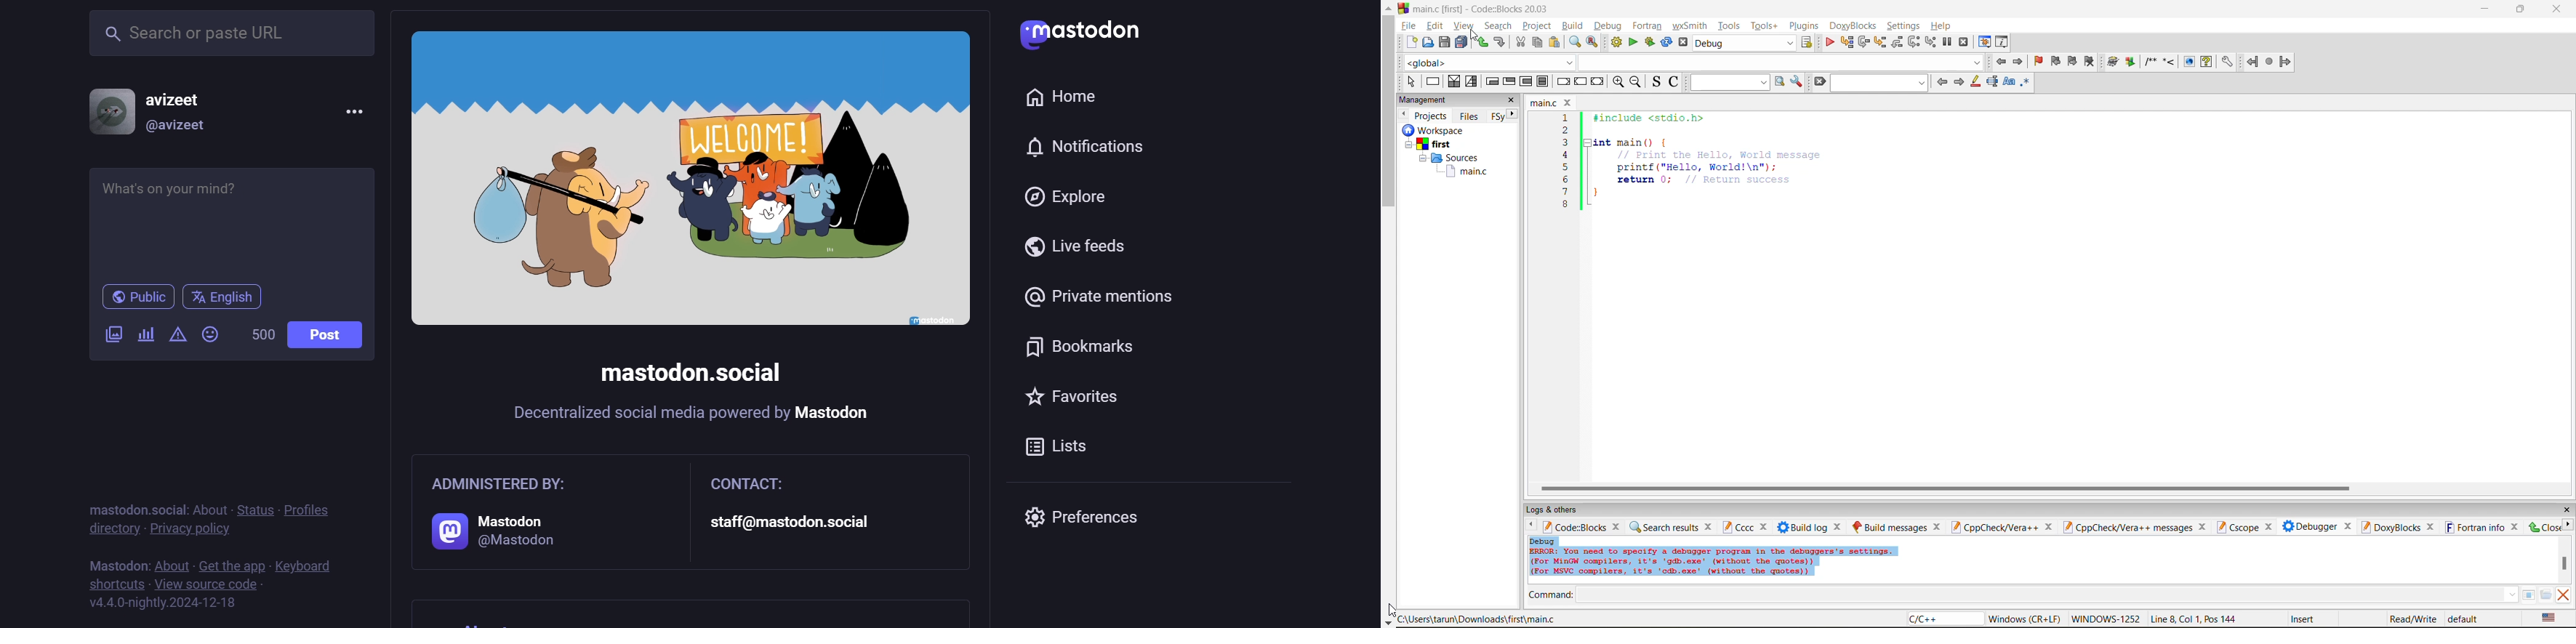  Describe the element at coordinates (209, 506) in the screenshot. I see `about` at that location.